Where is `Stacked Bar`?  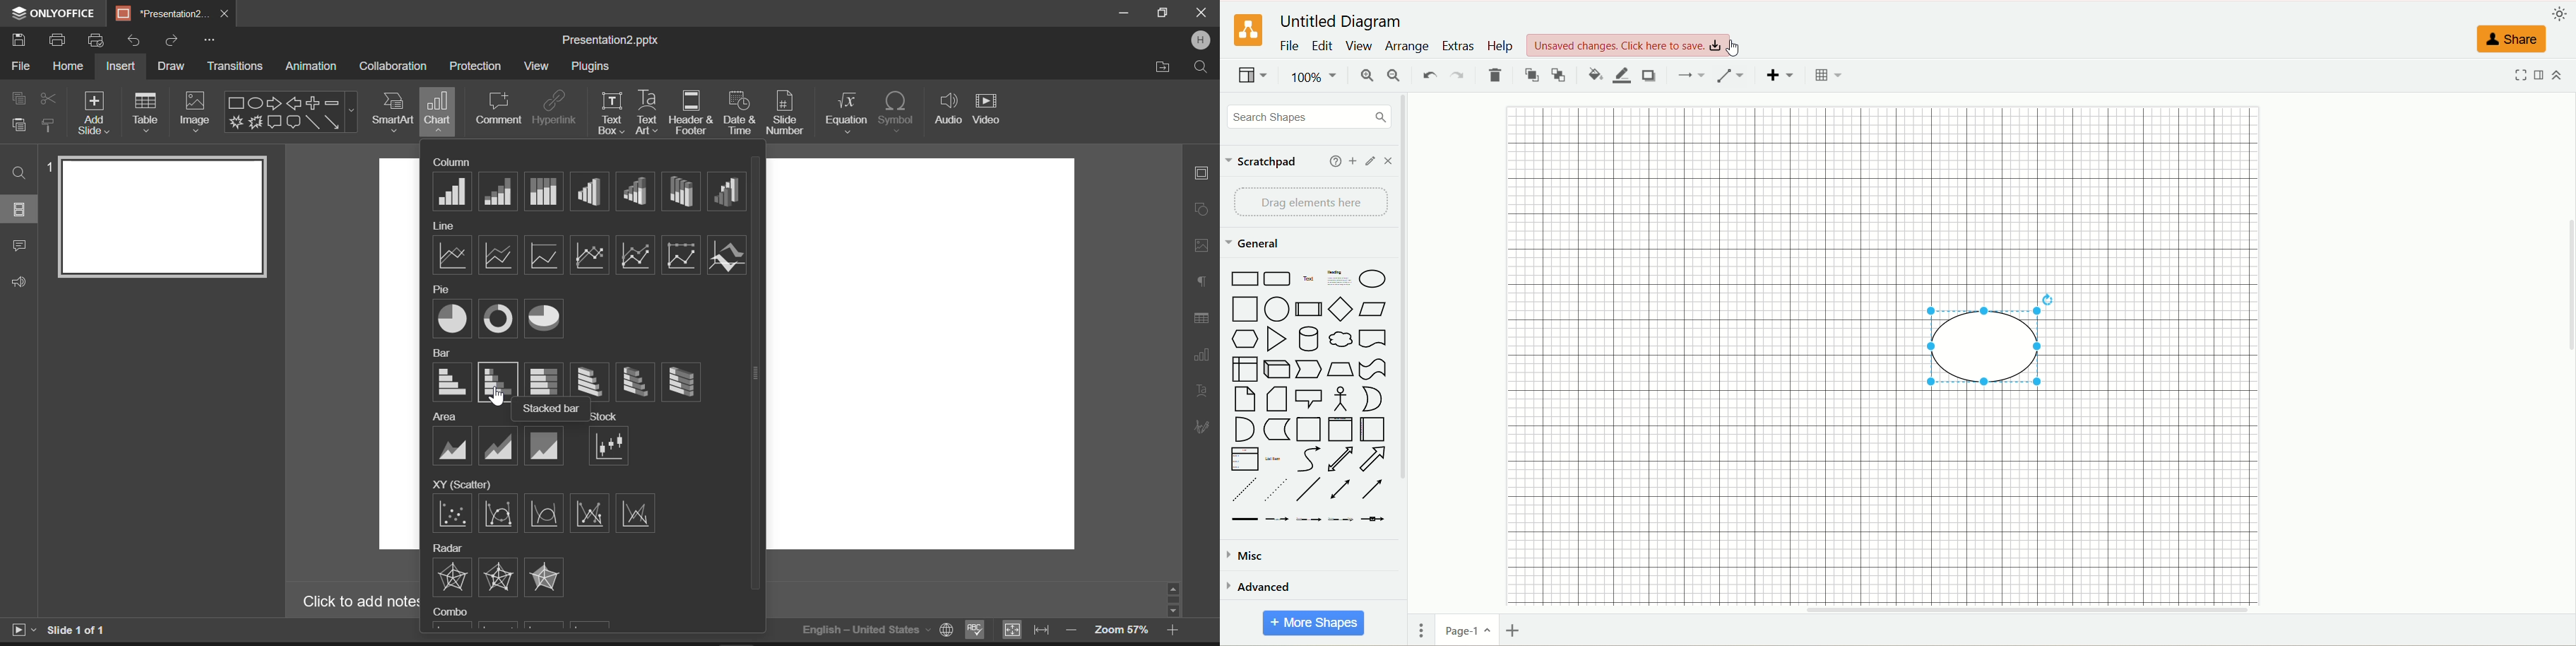 Stacked Bar is located at coordinates (499, 383).